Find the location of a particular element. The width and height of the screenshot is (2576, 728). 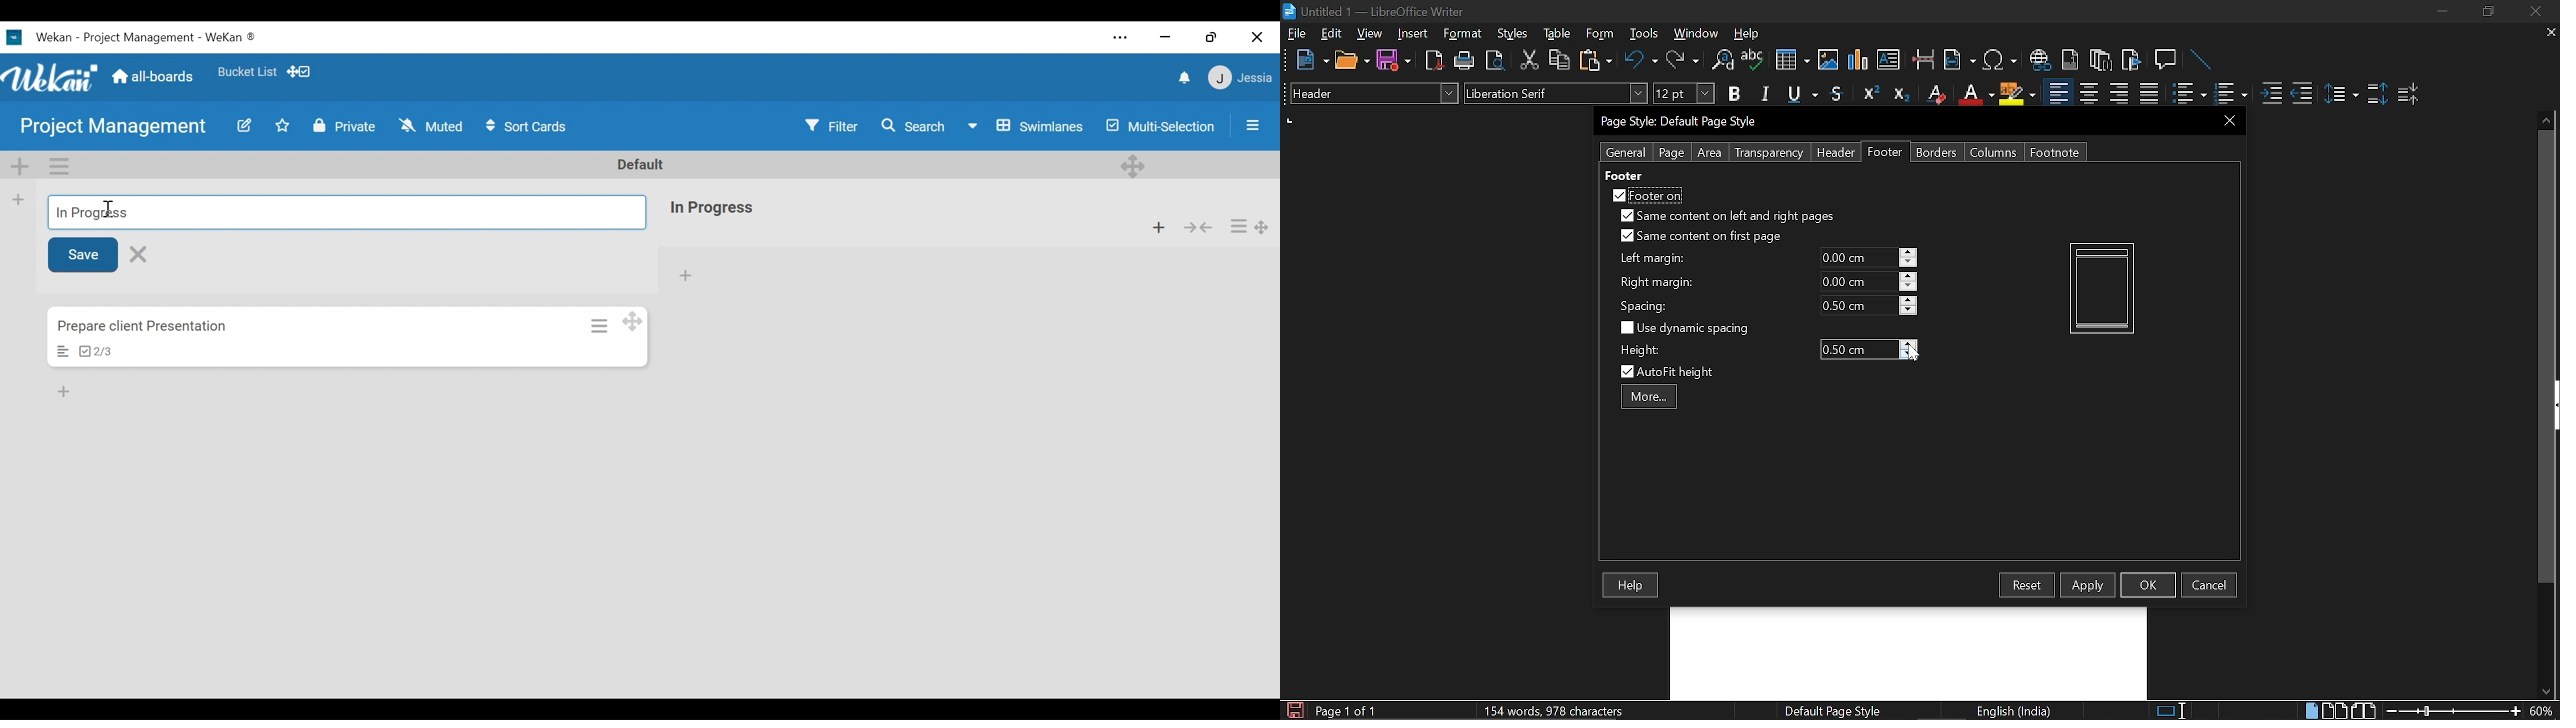

Erase is located at coordinates (1935, 94).